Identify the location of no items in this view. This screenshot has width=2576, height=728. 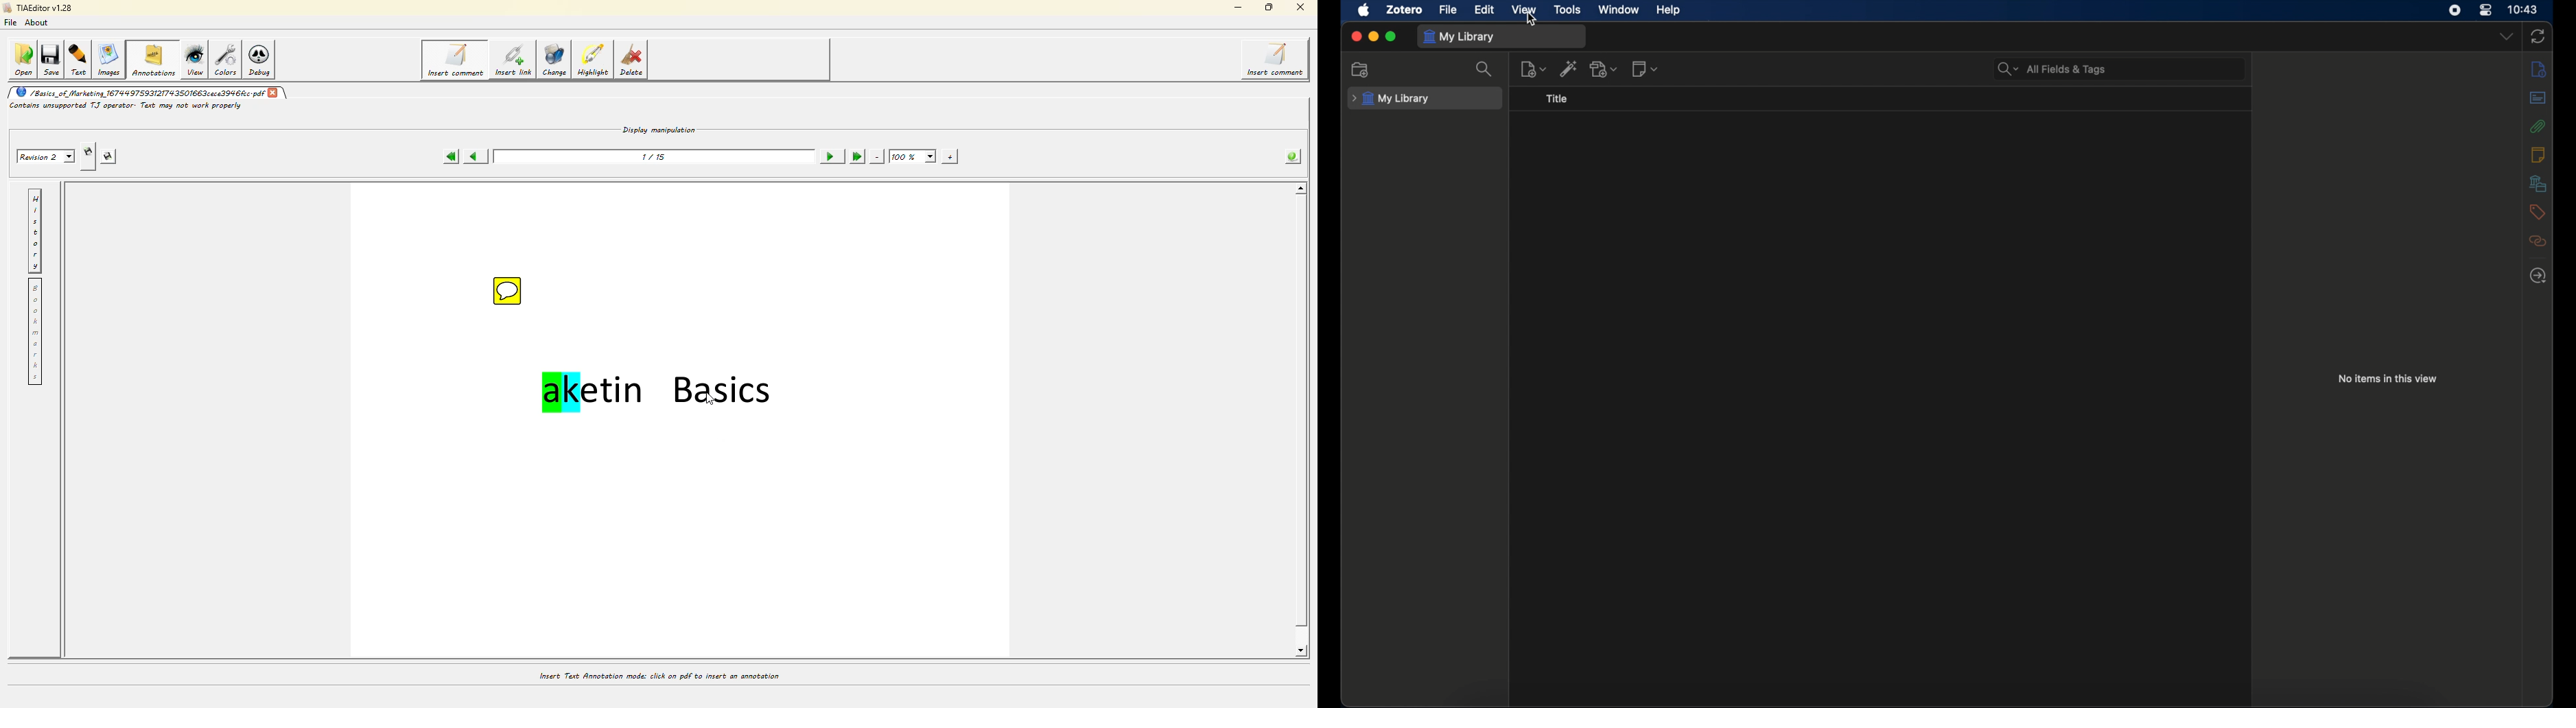
(2388, 378).